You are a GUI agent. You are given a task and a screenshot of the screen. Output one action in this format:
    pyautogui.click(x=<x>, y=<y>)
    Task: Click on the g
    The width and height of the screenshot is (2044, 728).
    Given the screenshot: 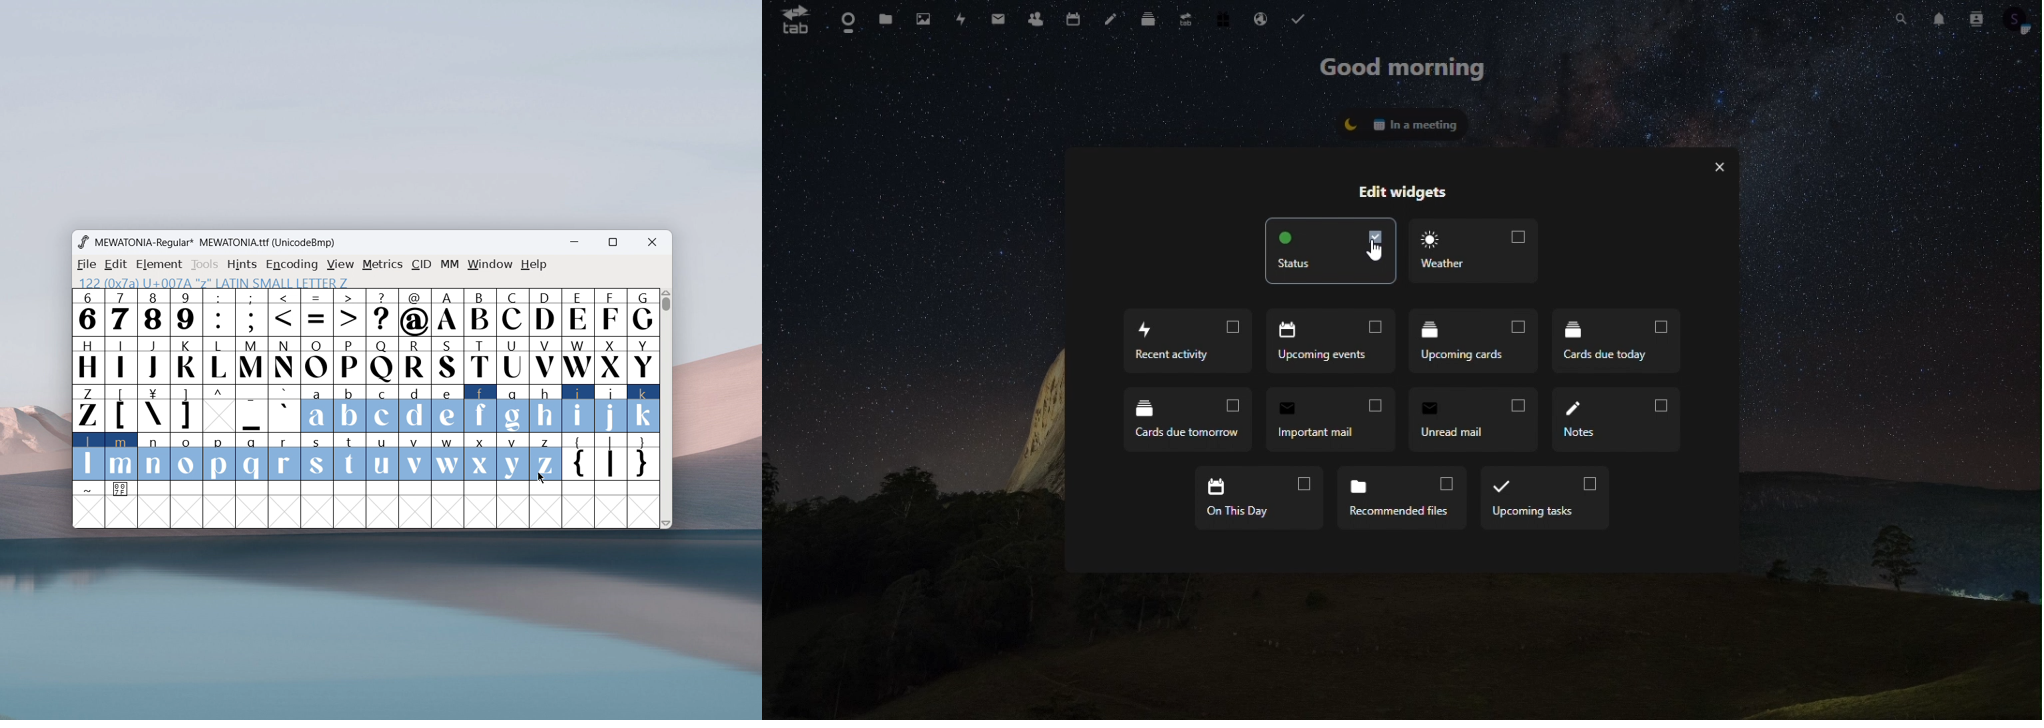 What is the action you would take?
    pyautogui.click(x=513, y=407)
    